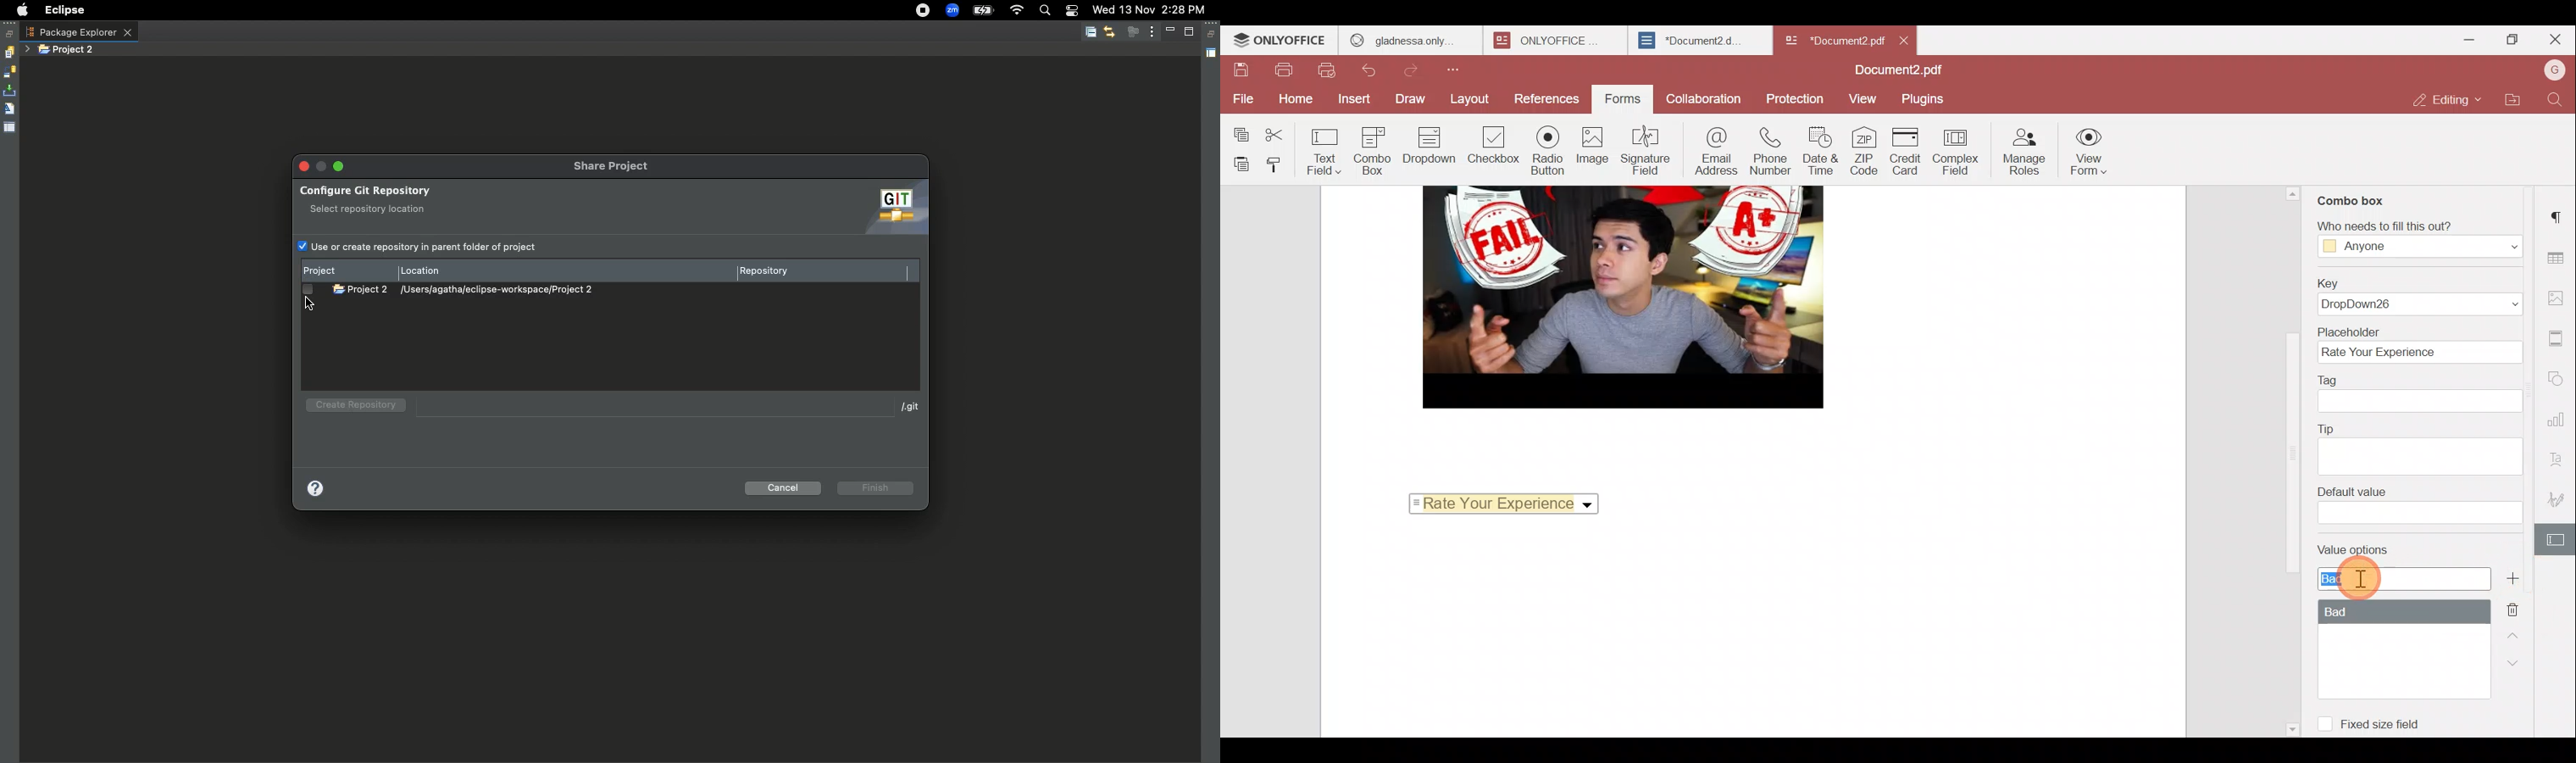 Image resolution: width=2576 pixels, height=784 pixels. I want to click on Signature settings, so click(2558, 496).